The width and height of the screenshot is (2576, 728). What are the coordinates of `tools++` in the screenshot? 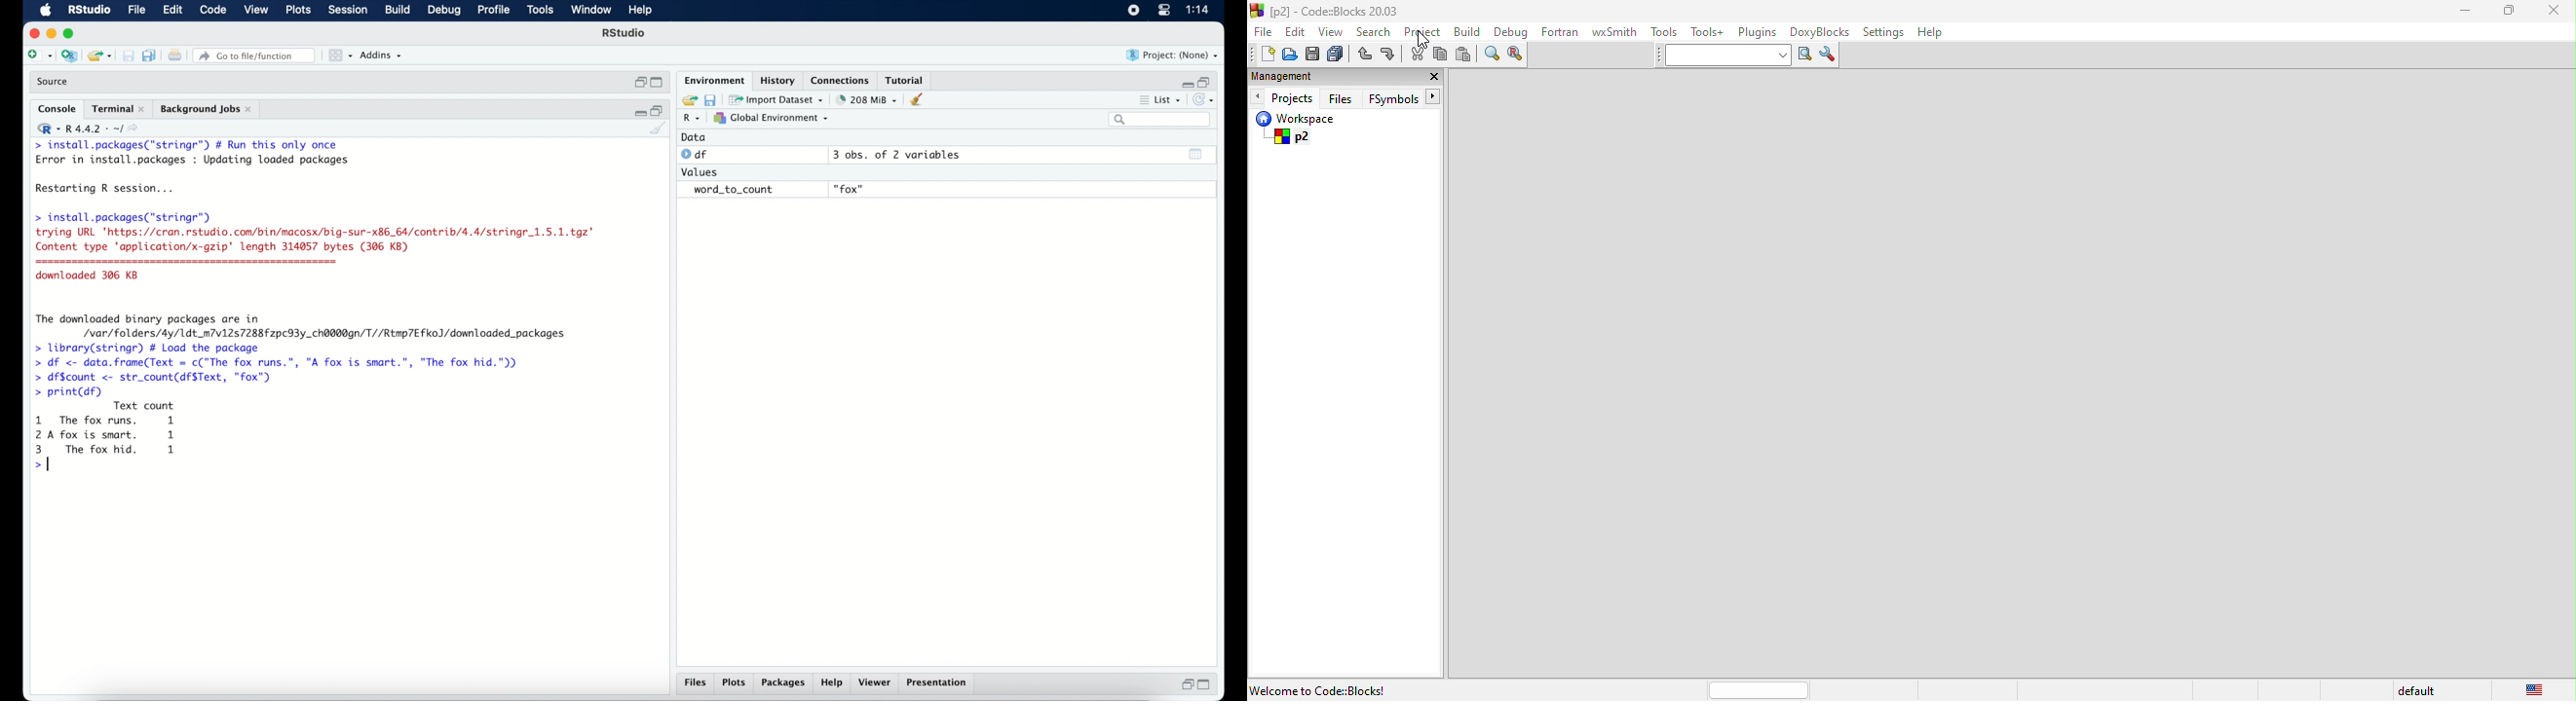 It's located at (1708, 31).